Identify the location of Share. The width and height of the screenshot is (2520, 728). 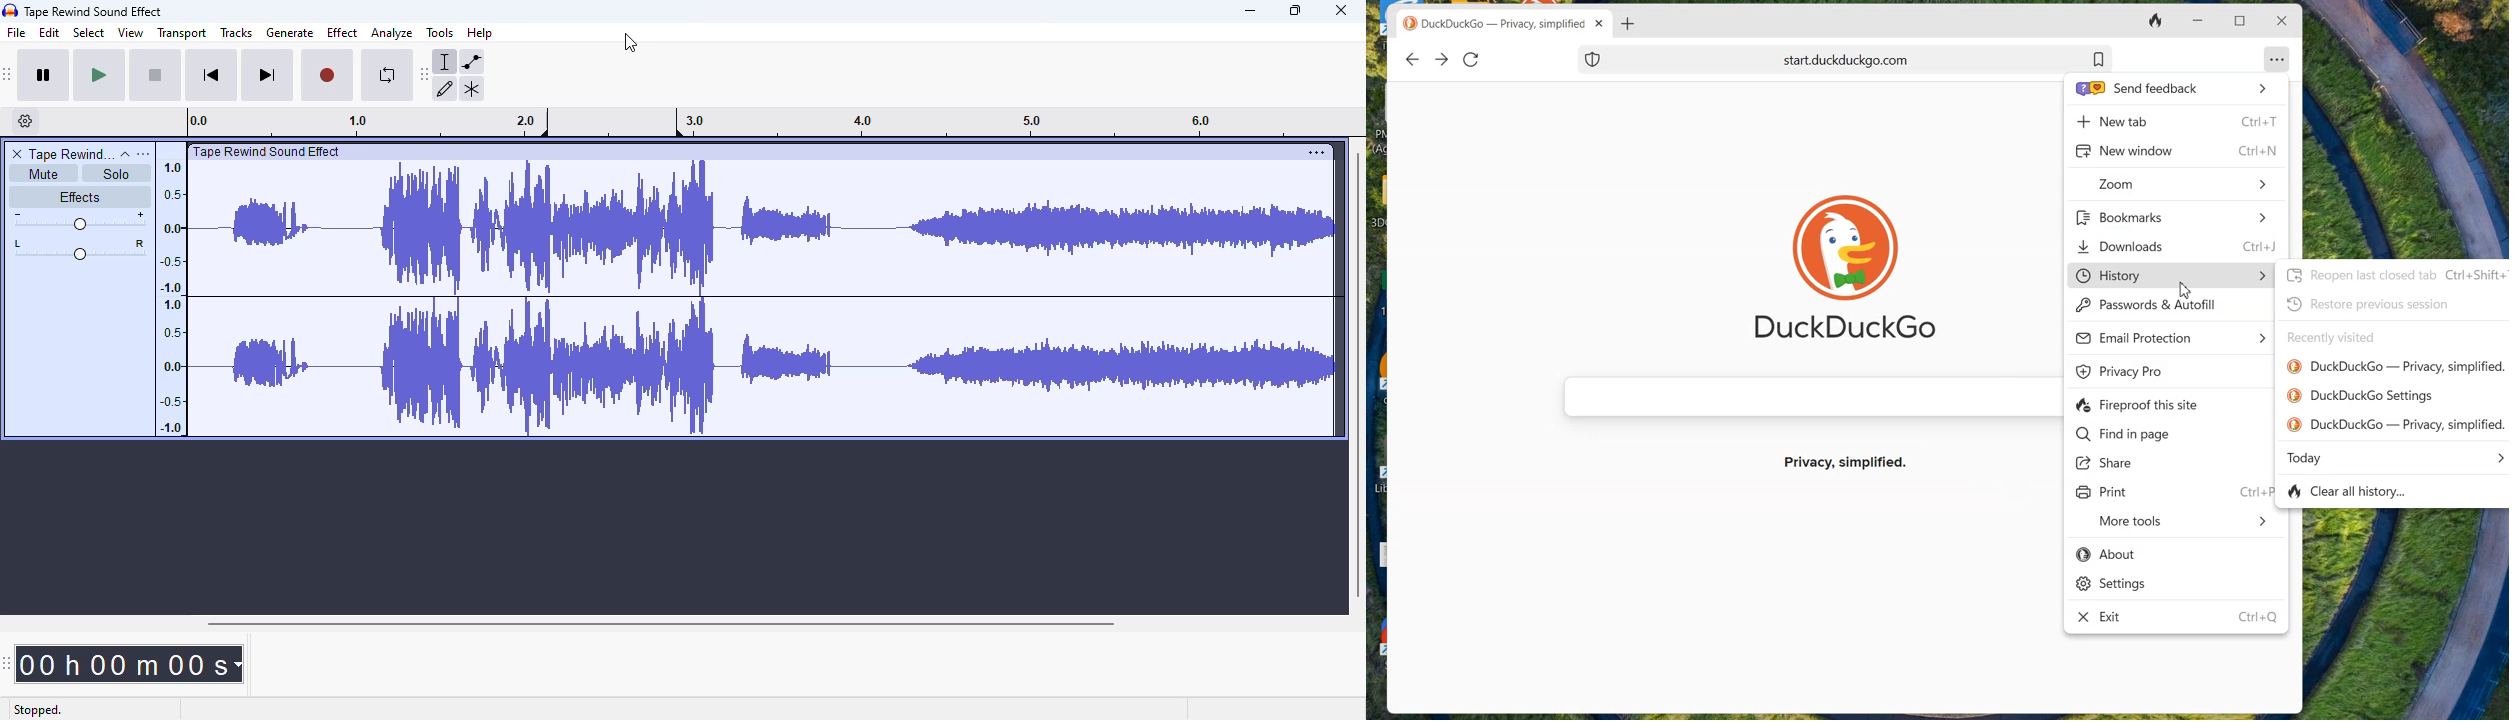
(2109, 465).